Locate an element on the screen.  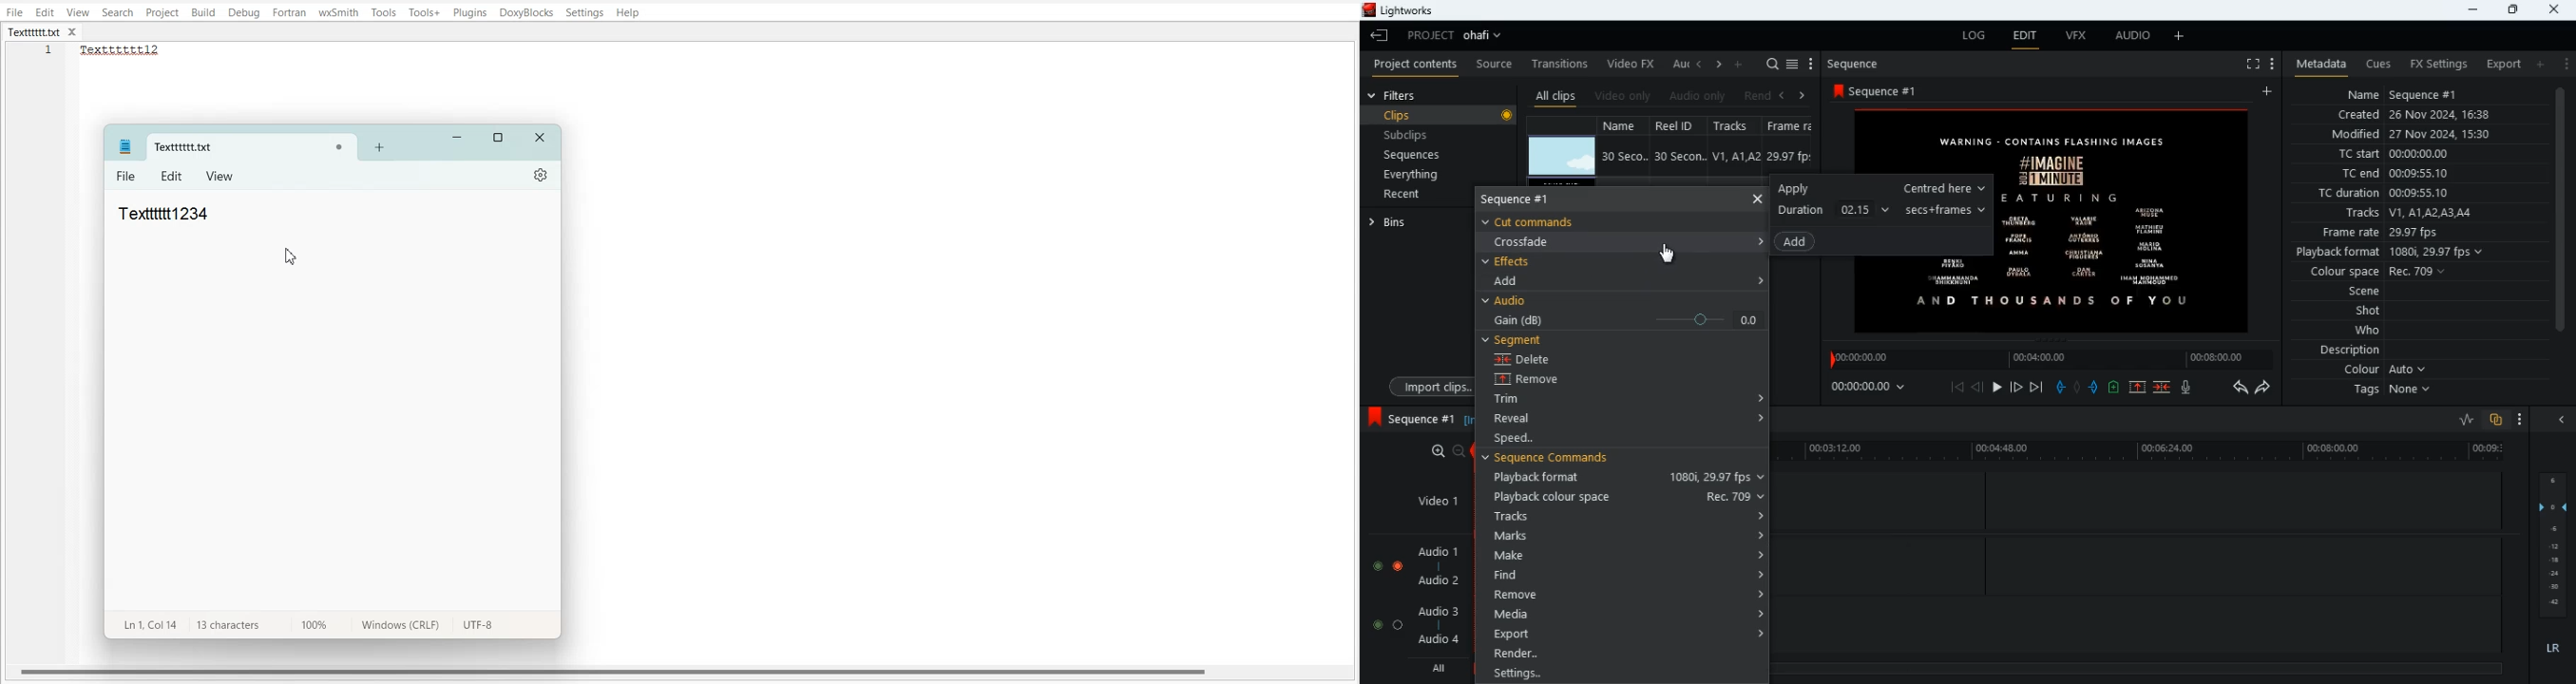
Close is located at coordinates (339, 148).